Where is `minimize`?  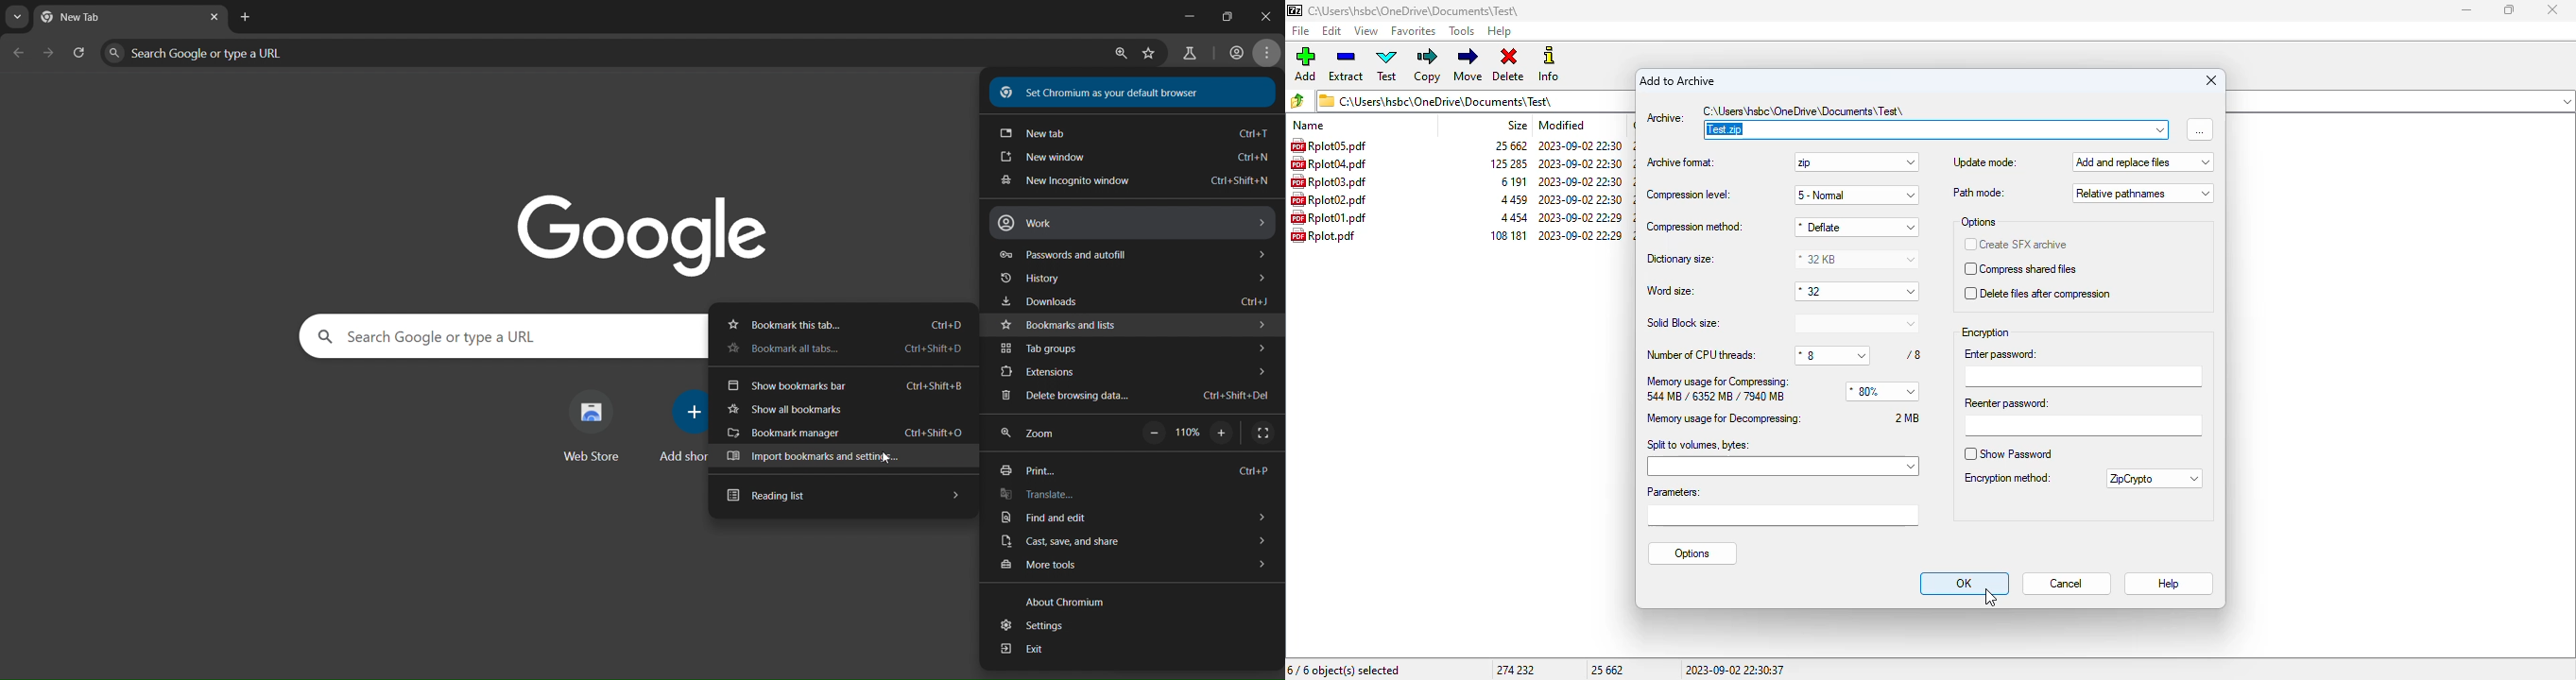 minimize is located at coordinates (1177, 19).